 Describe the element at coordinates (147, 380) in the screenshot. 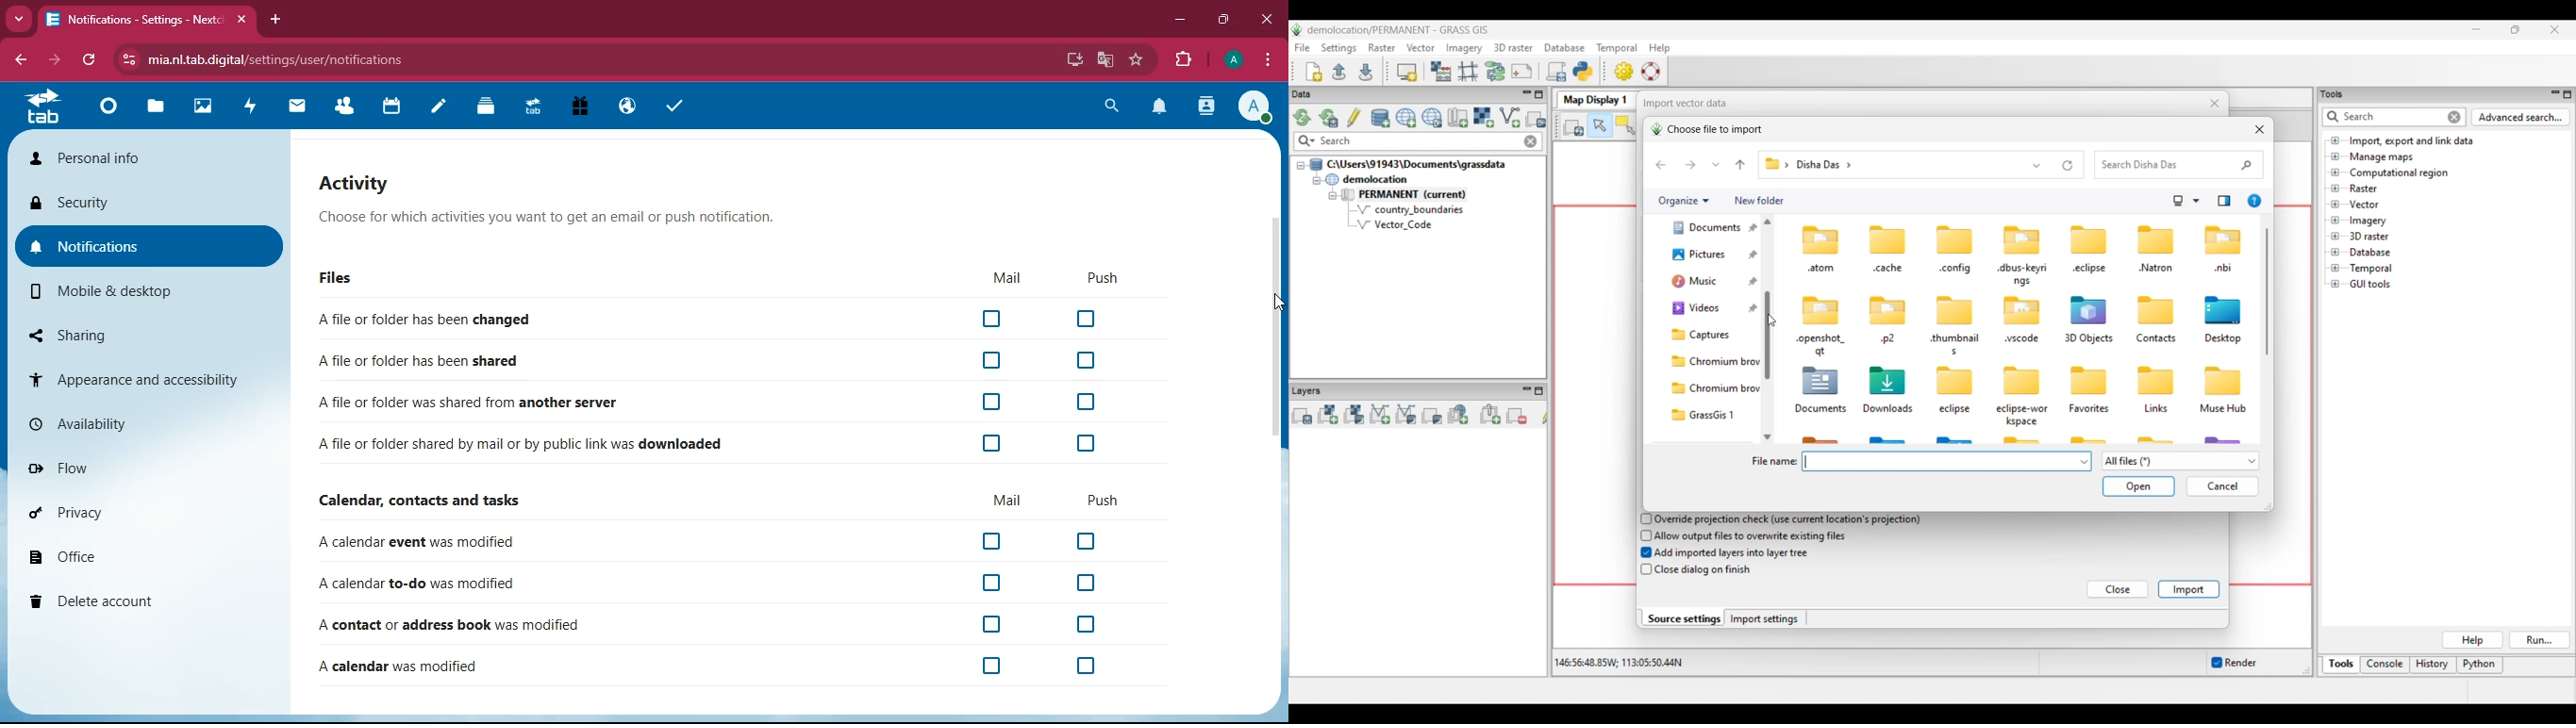

I see `appearance and accessibility` at that location.